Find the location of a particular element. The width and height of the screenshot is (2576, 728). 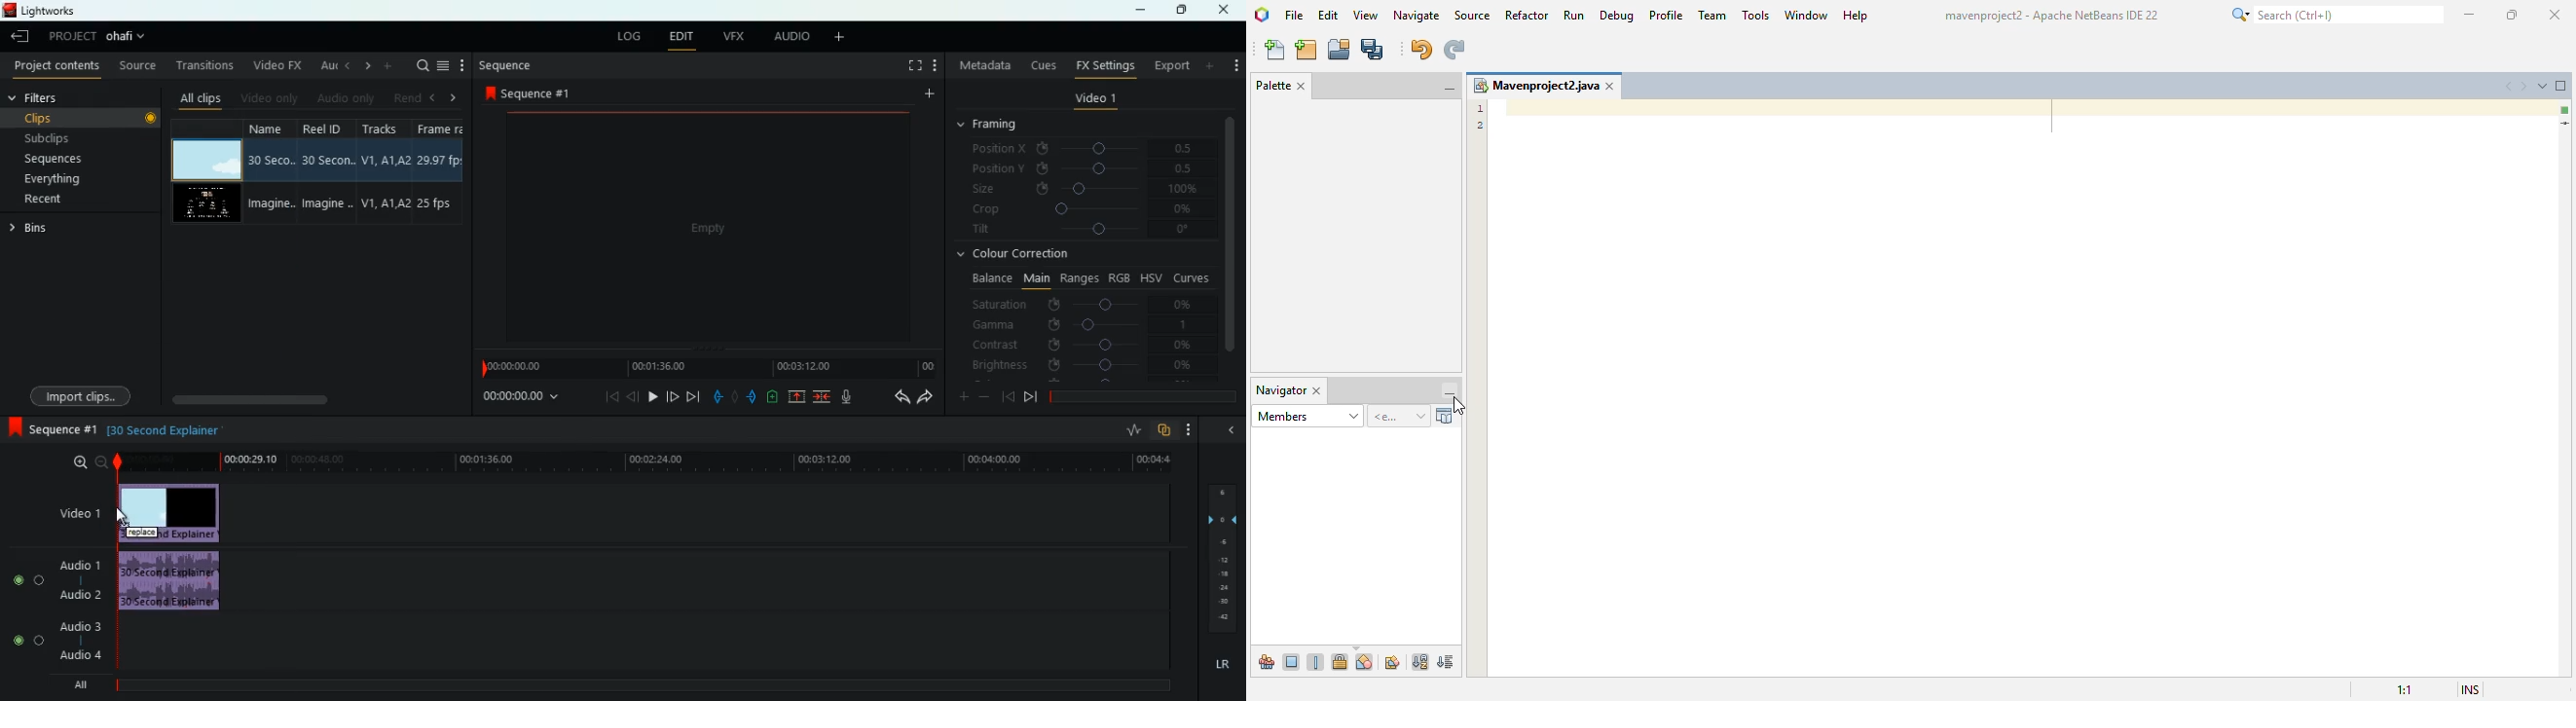

ranges is located at coordinates (1077, 278).